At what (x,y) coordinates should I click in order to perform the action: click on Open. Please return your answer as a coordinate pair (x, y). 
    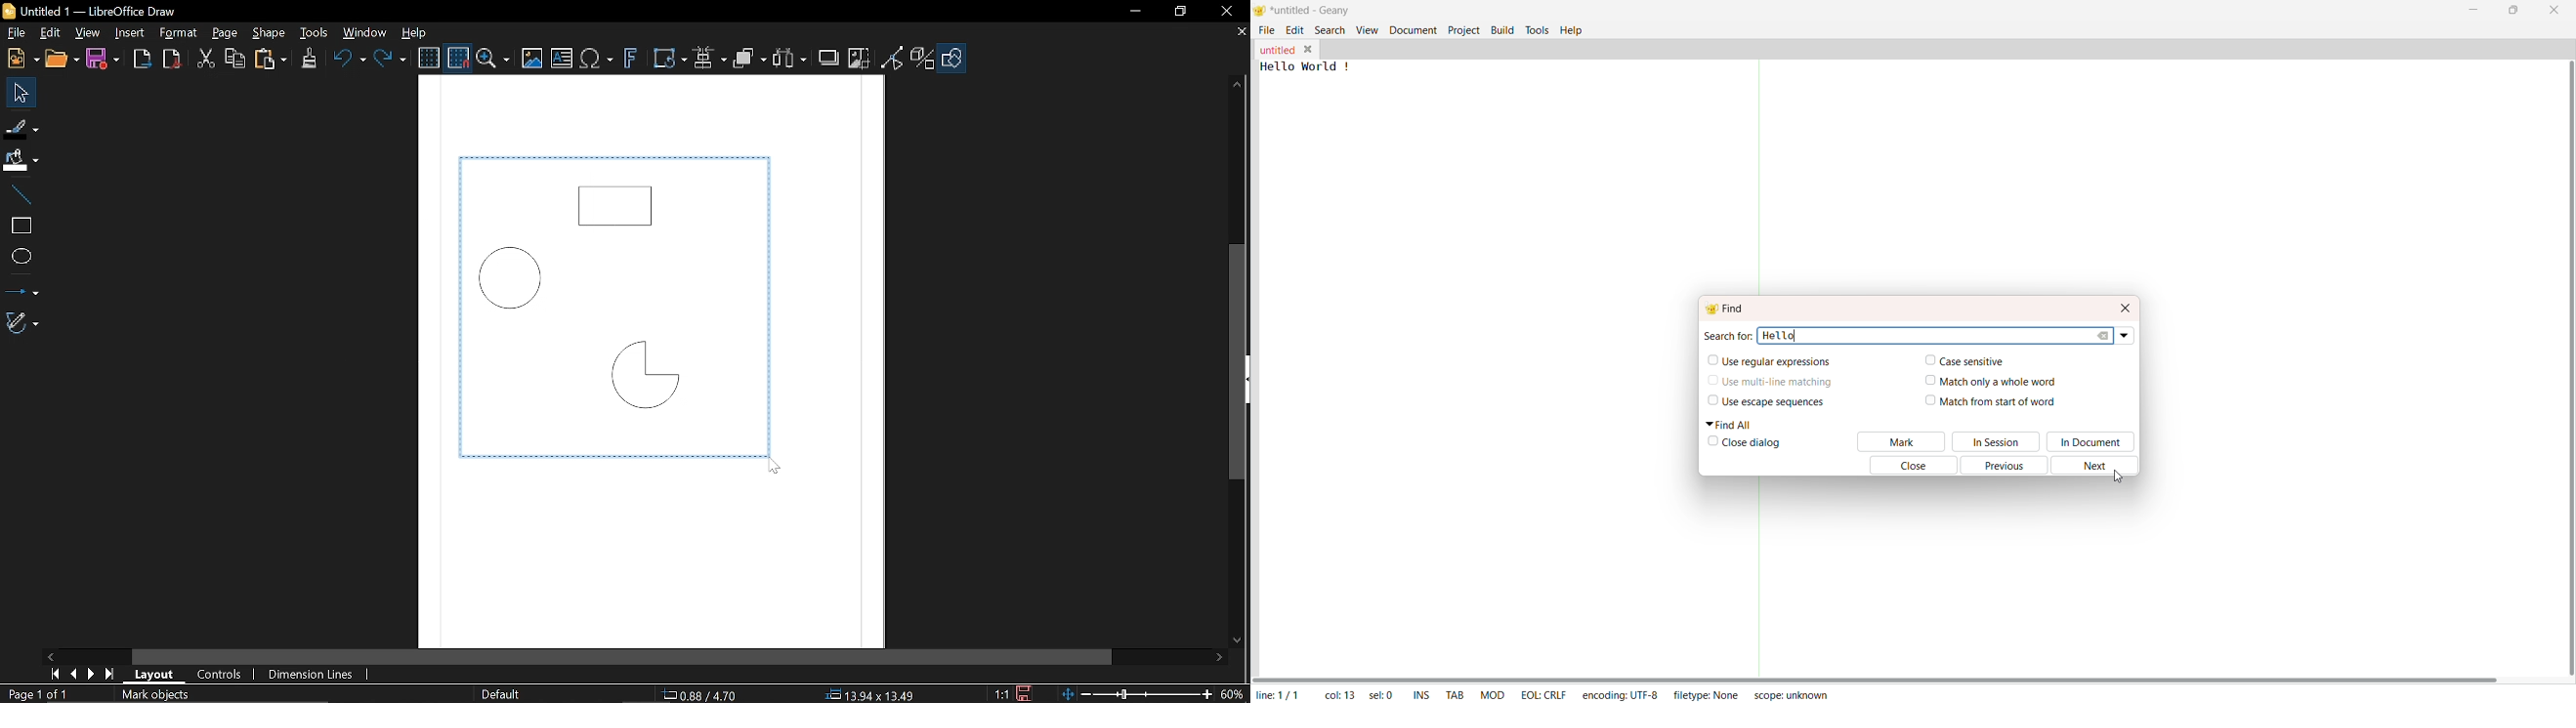
    Looking at the image, I should click on (62, 59).